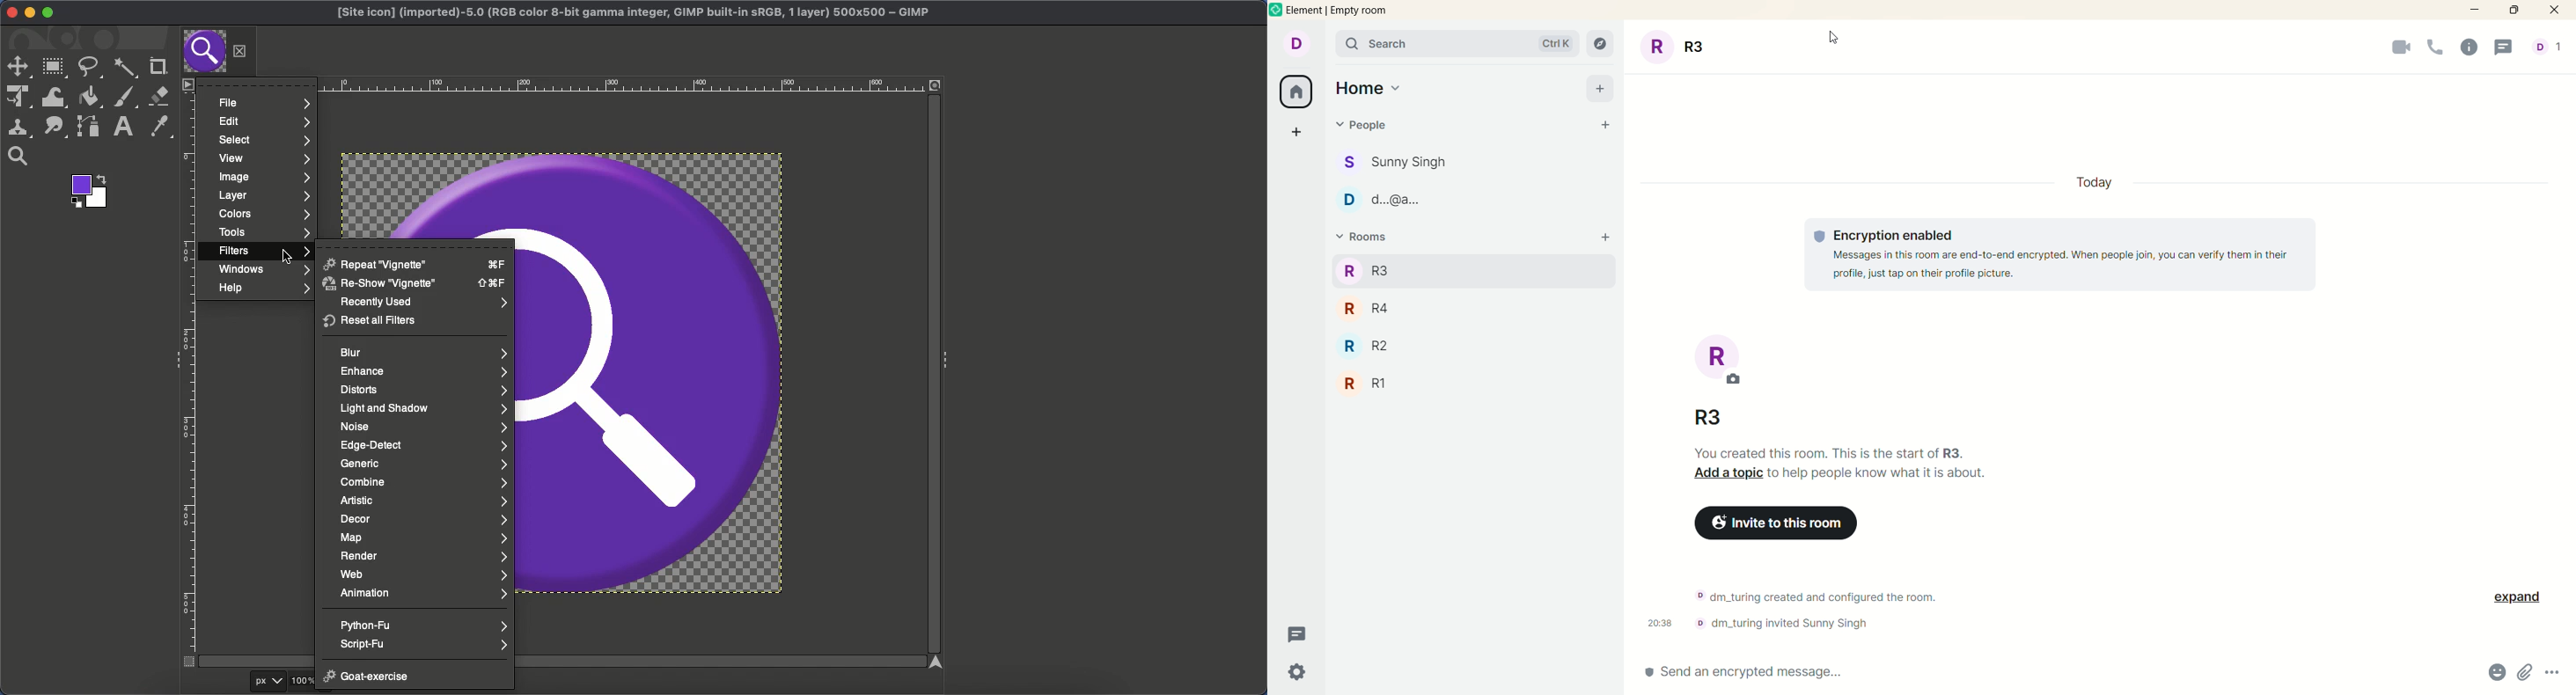 This screenshot has height=700, width=2576. Describe the element at coordinates (267, 103) in the screenshot. I see `File` at that location.